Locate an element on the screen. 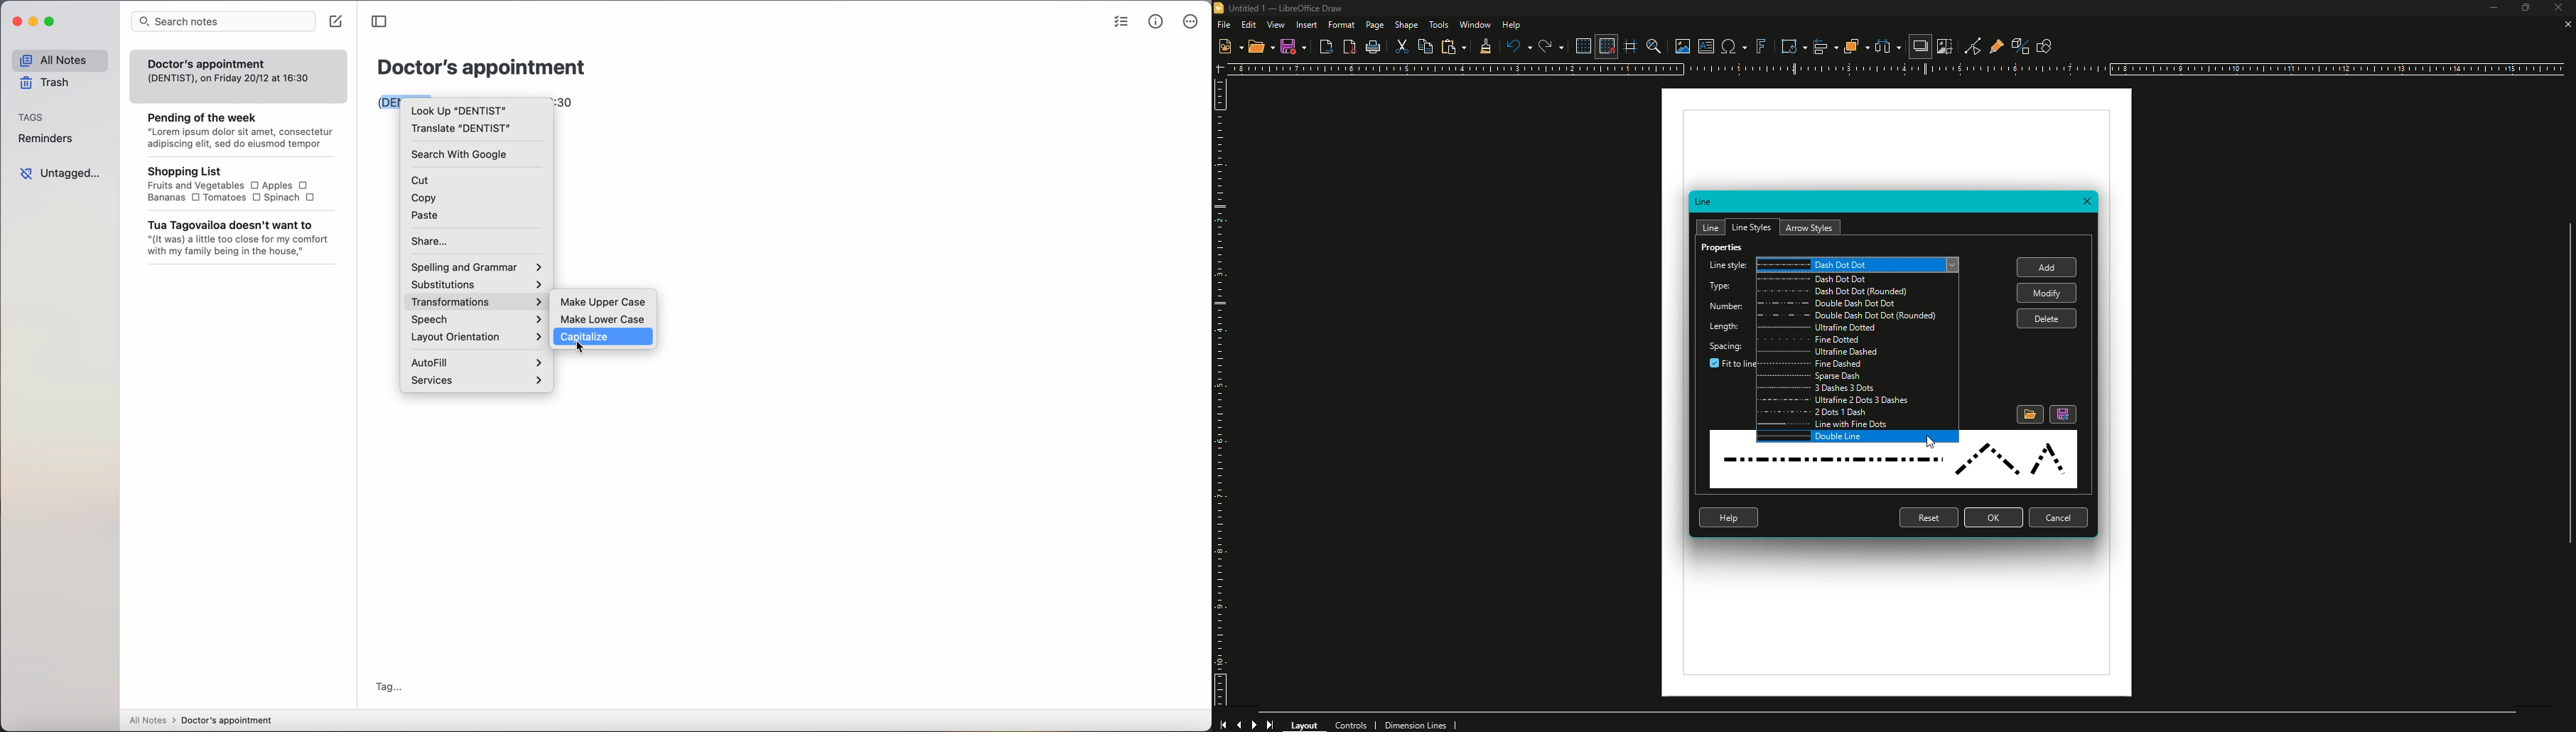 This screenshot has width=2576, height=756. Doctor's appointment is located at coordinates (482, 67).